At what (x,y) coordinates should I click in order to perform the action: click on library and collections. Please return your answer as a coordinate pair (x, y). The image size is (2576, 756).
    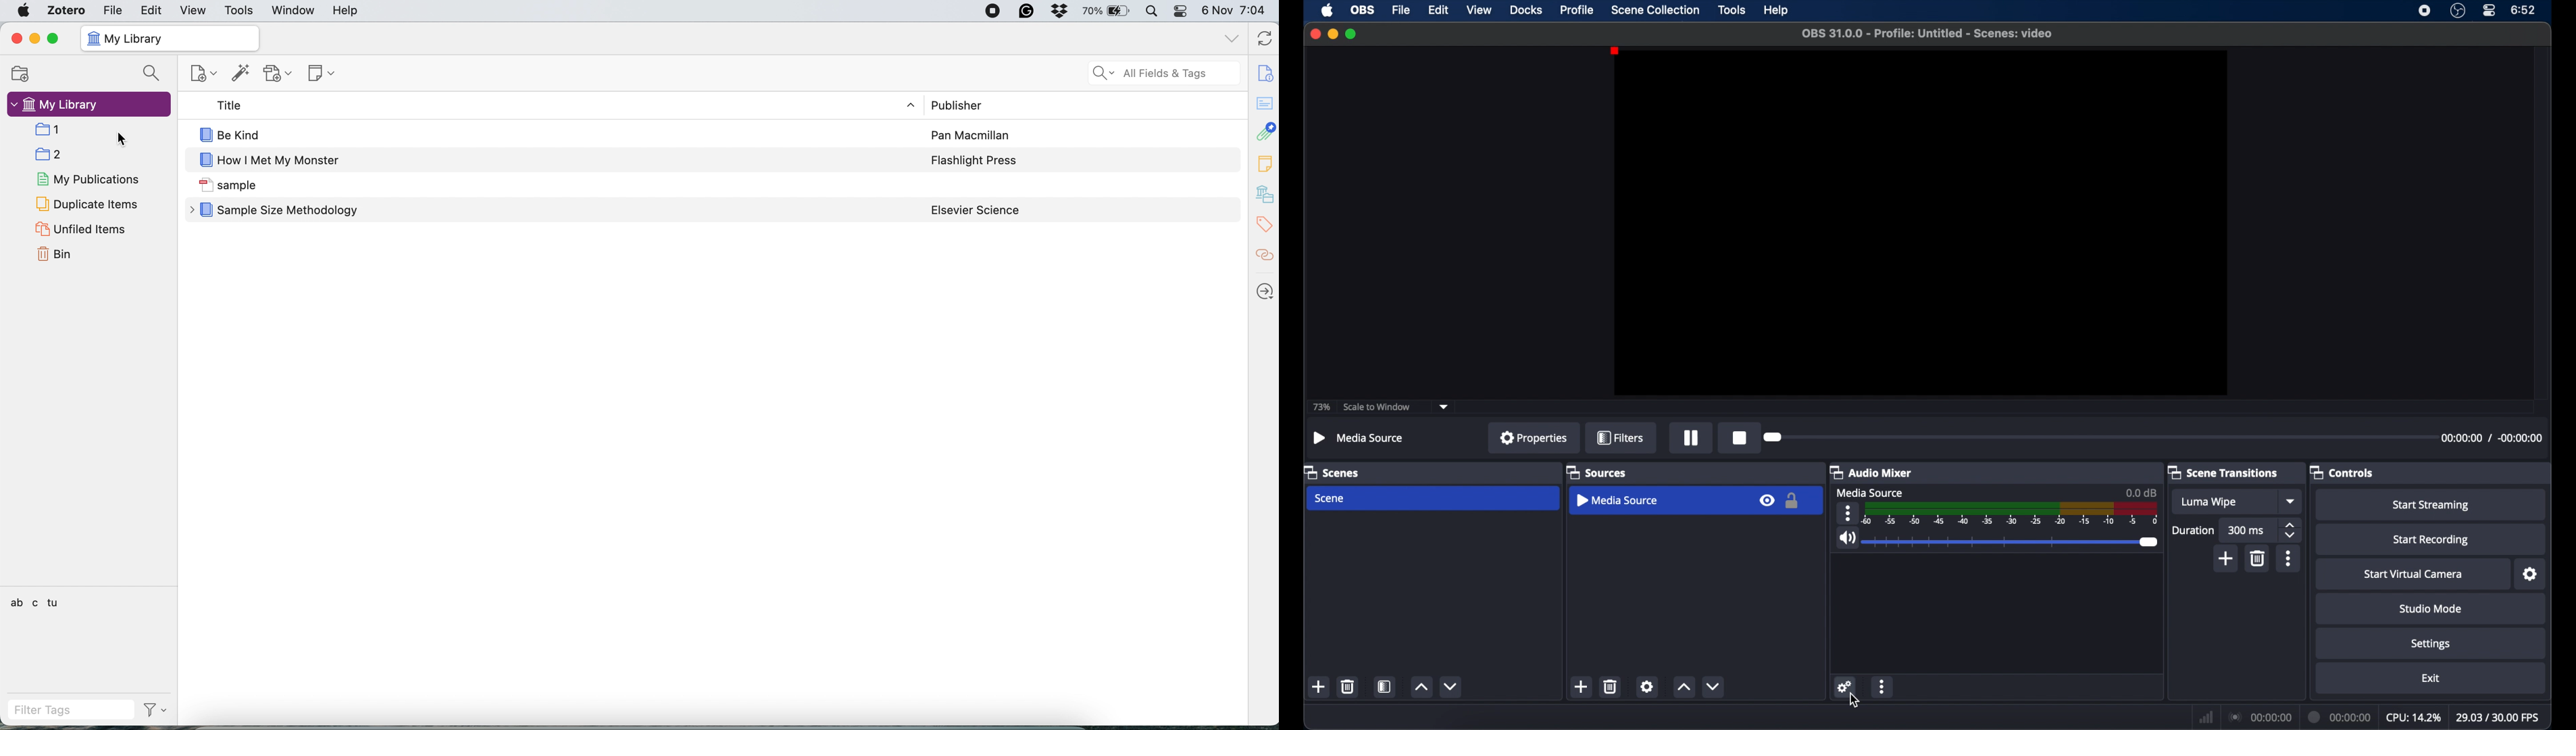
    Looking at the image, I should click on (1264, 195).